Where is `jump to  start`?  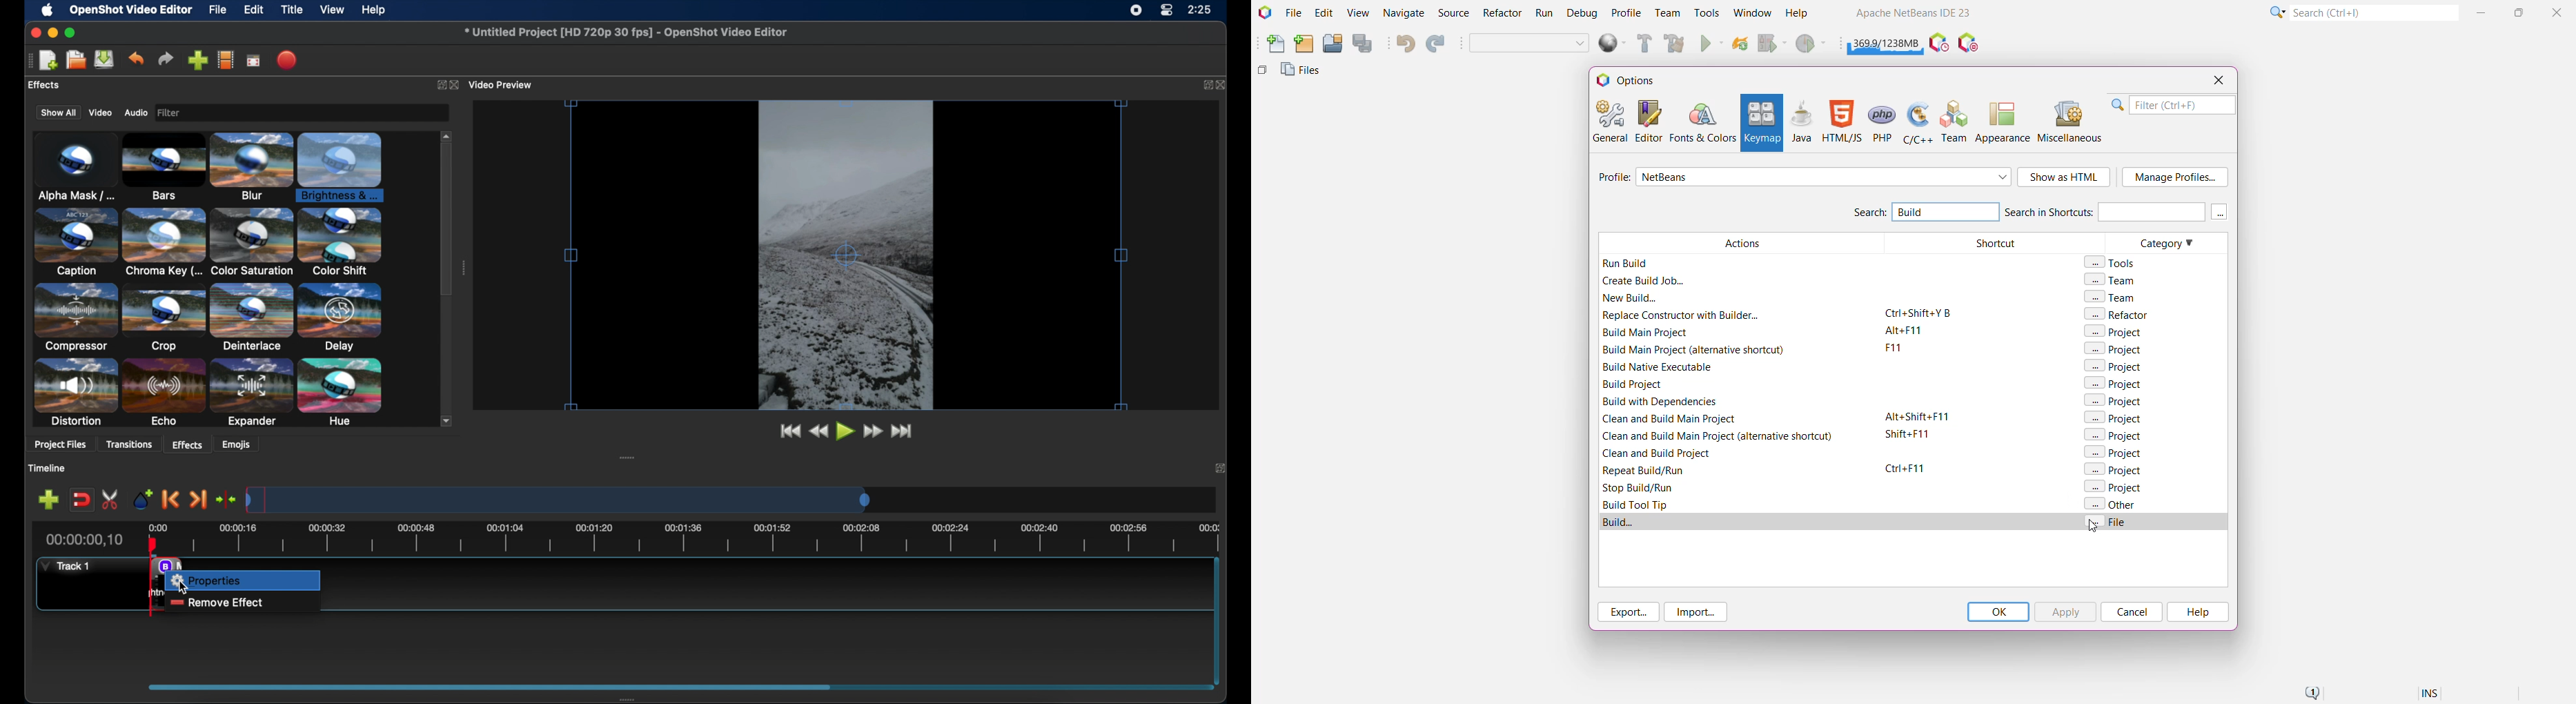 jump to  start is located at coordinates (789, 430).